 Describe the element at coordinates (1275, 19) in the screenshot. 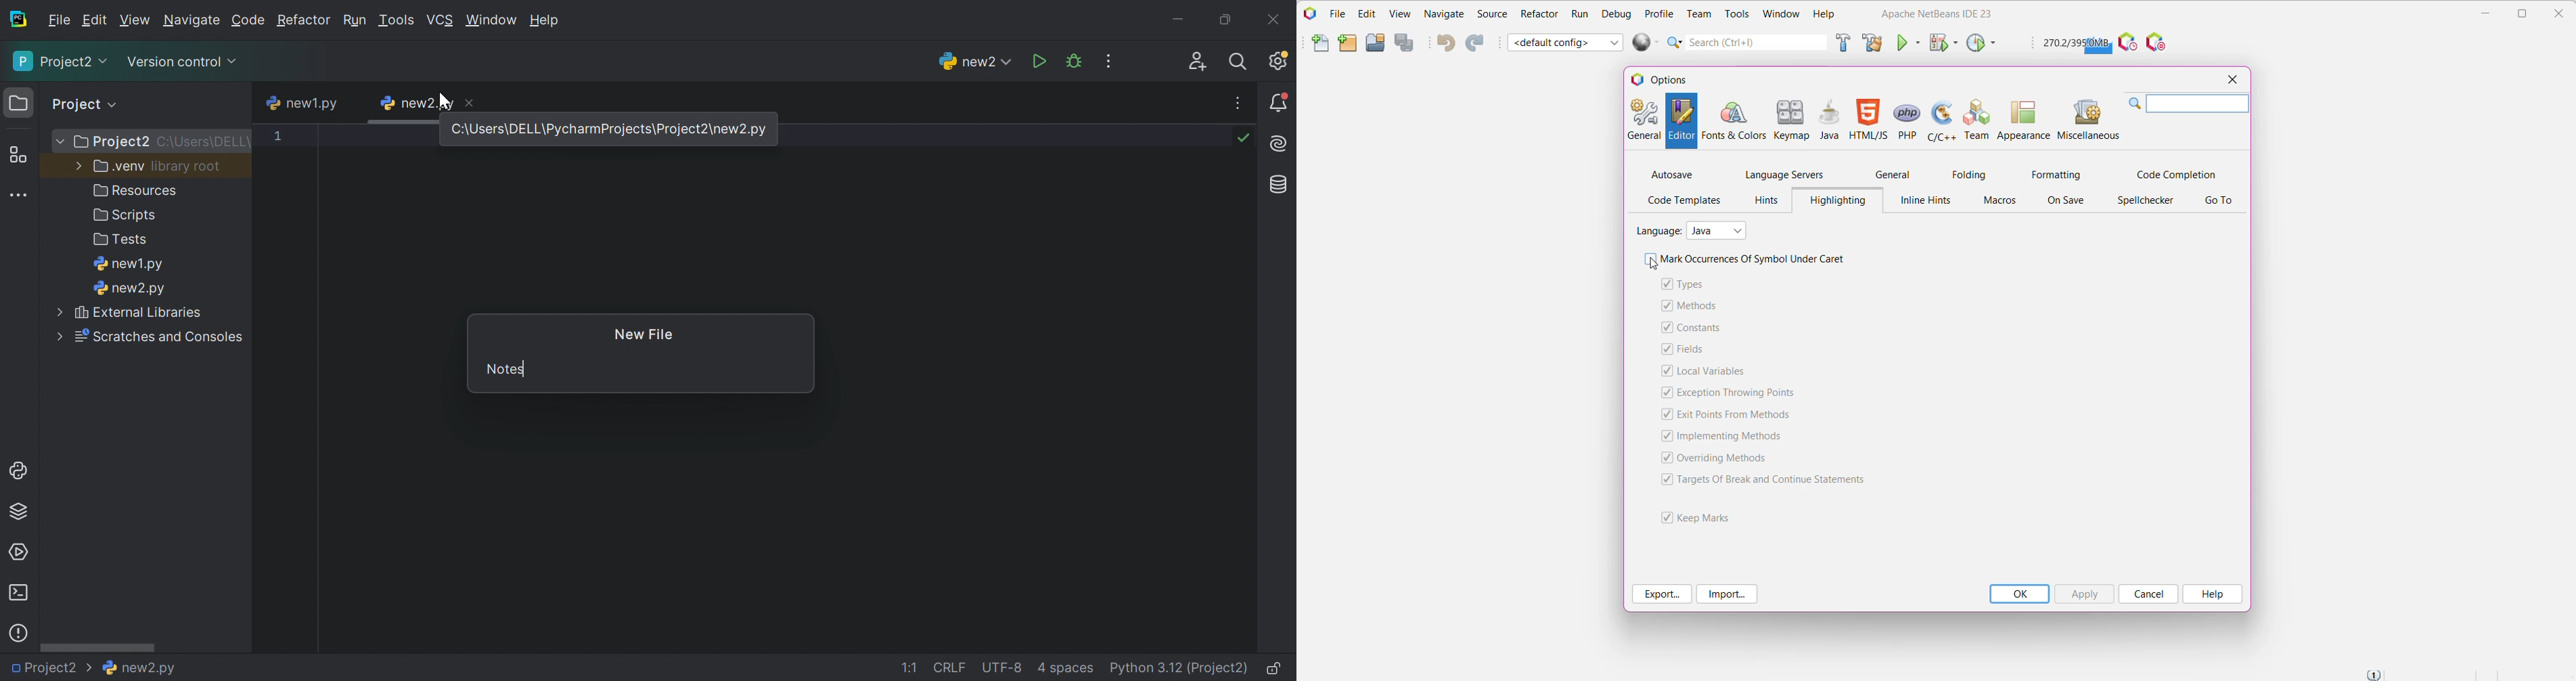

I see `Close` at that location.